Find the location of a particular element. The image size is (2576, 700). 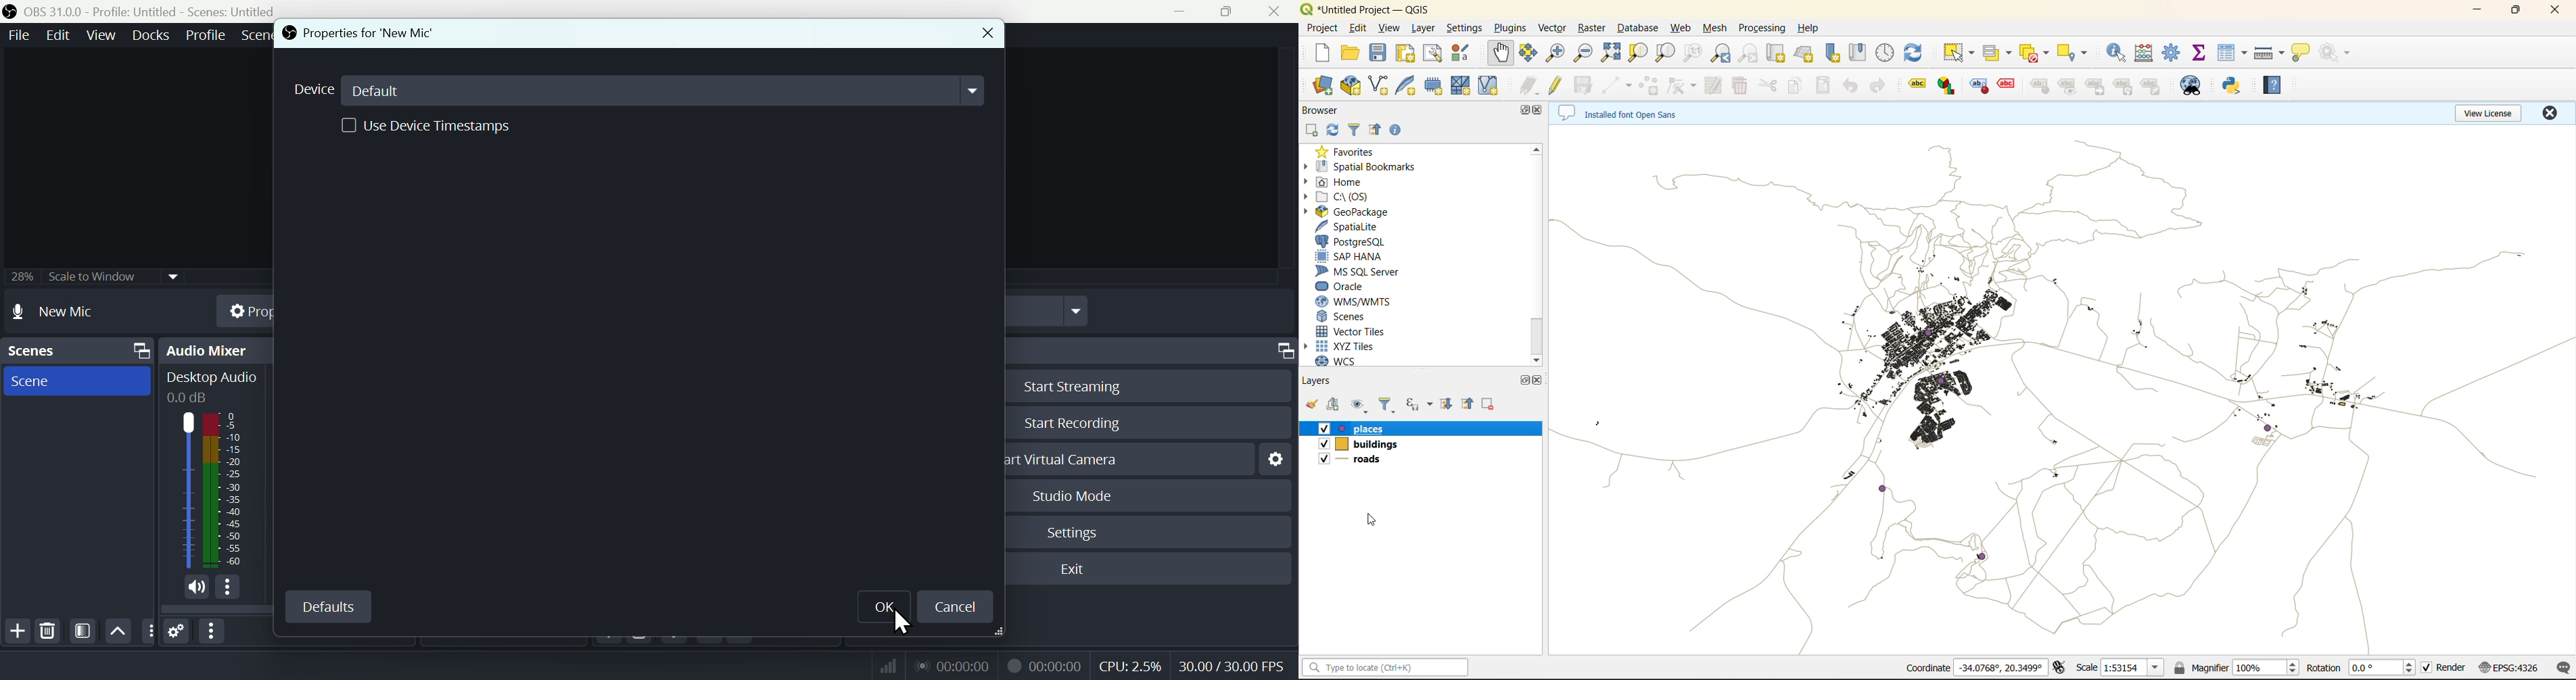

magnifier is located at coordinates (2201, 667).